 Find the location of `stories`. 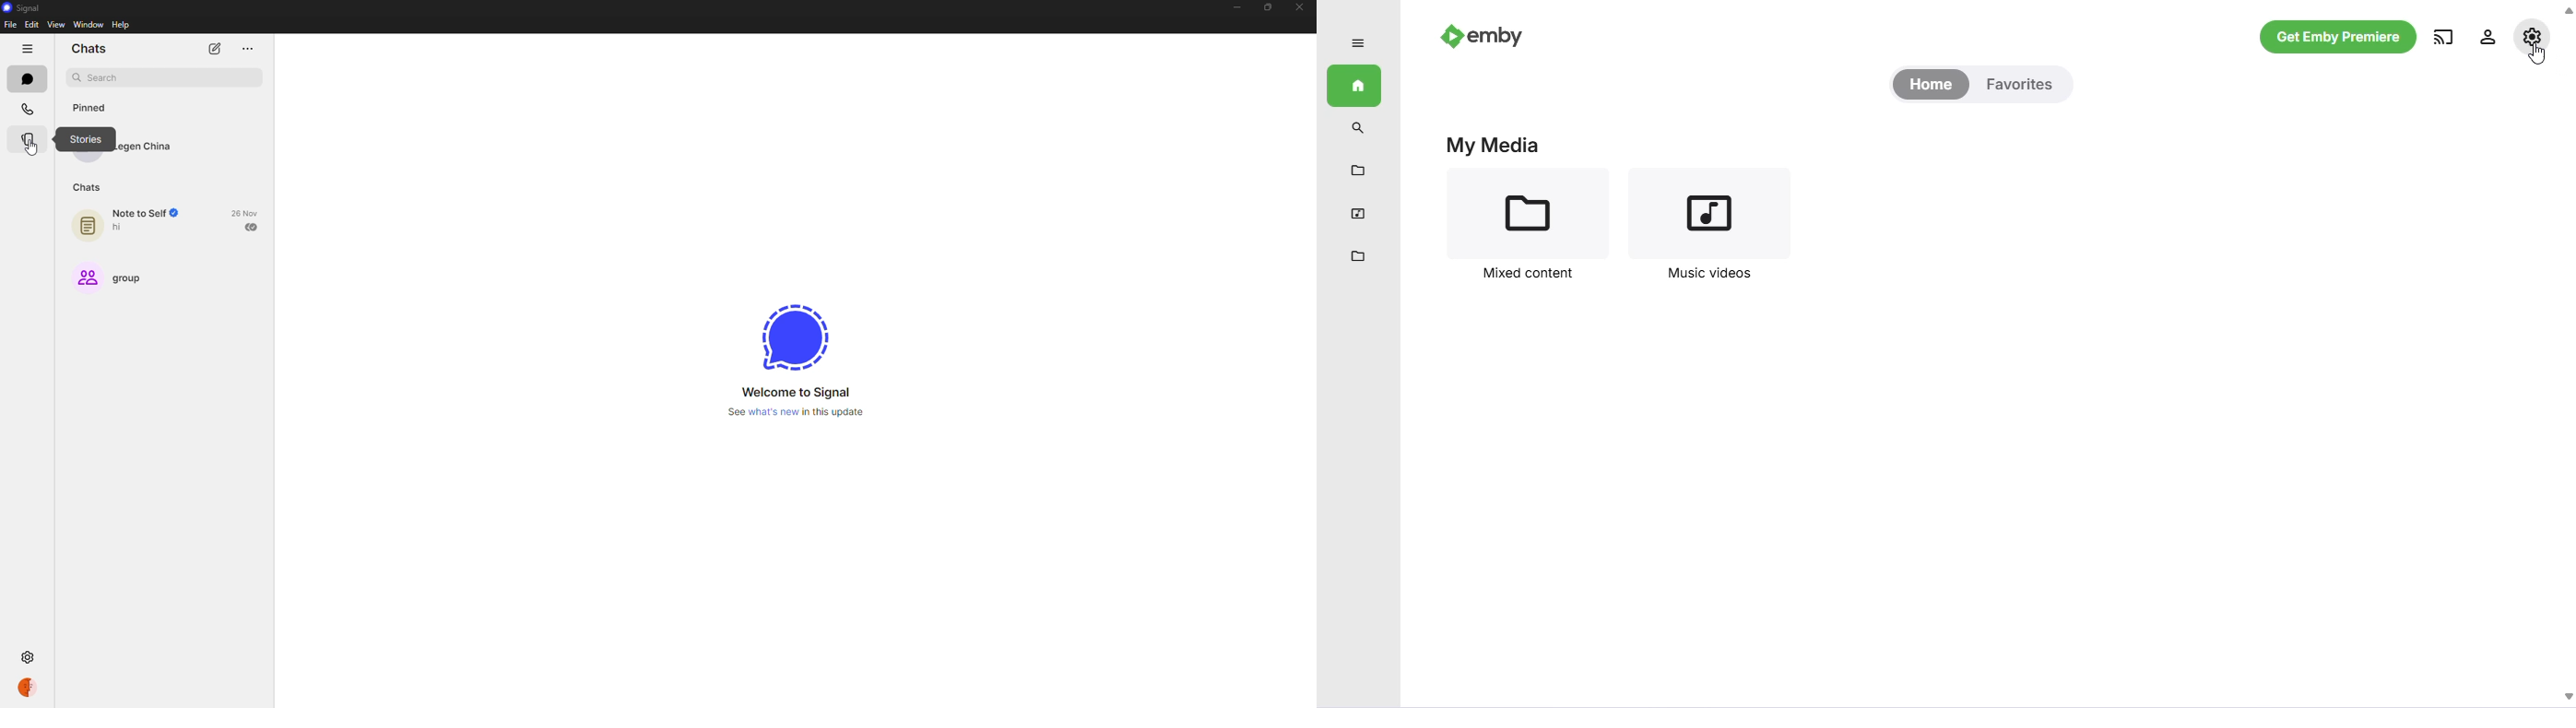

stories is located at coordinates (87, 138).